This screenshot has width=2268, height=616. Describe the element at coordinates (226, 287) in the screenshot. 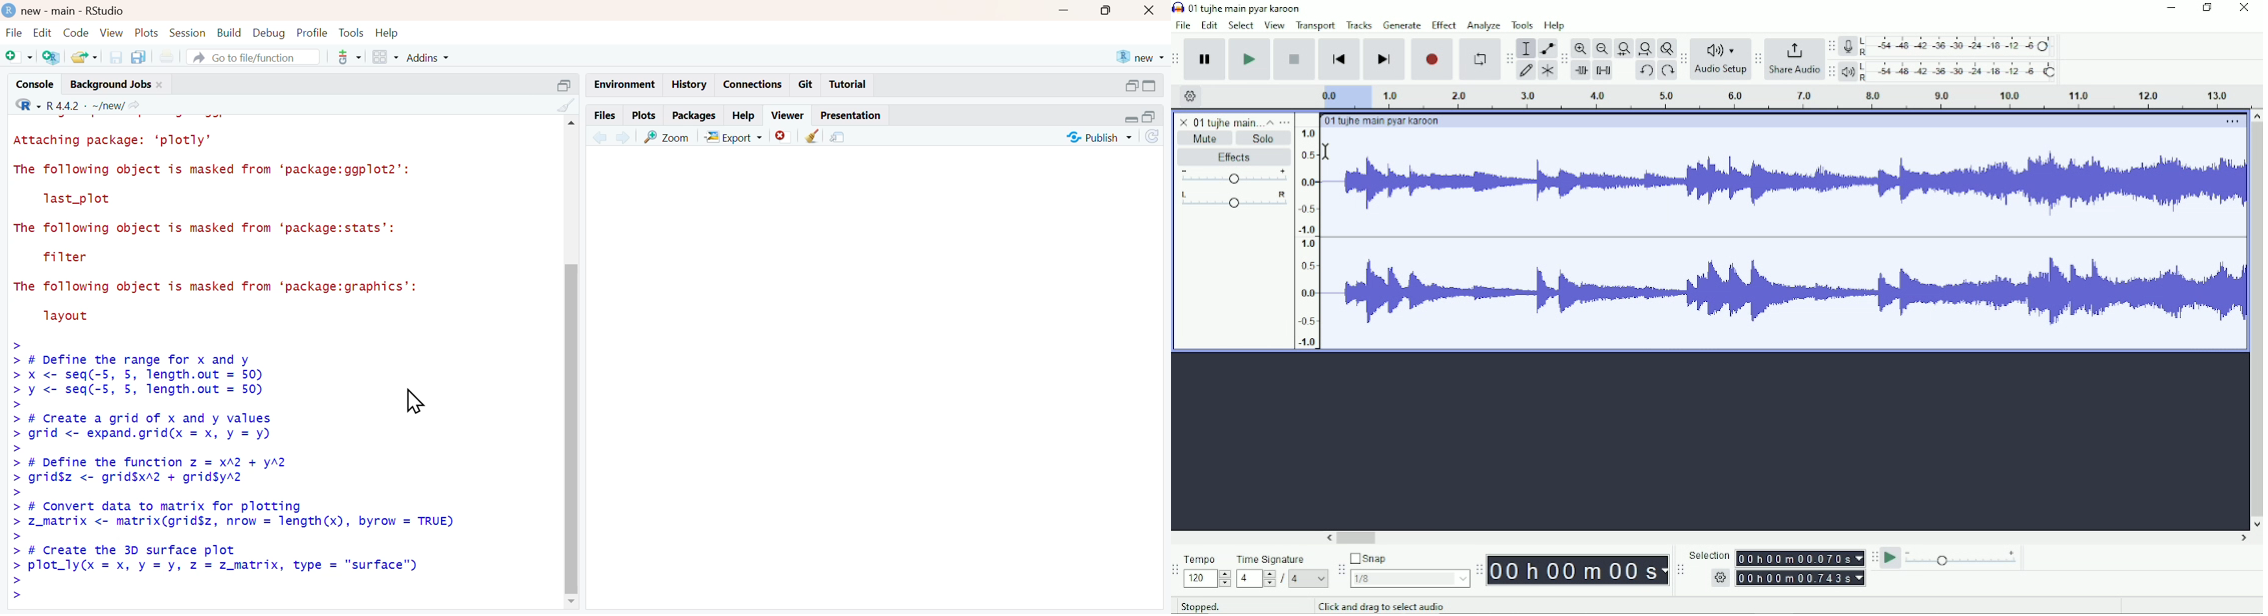

I see `The following object is masked from ‘package:graphics’:` at that location.